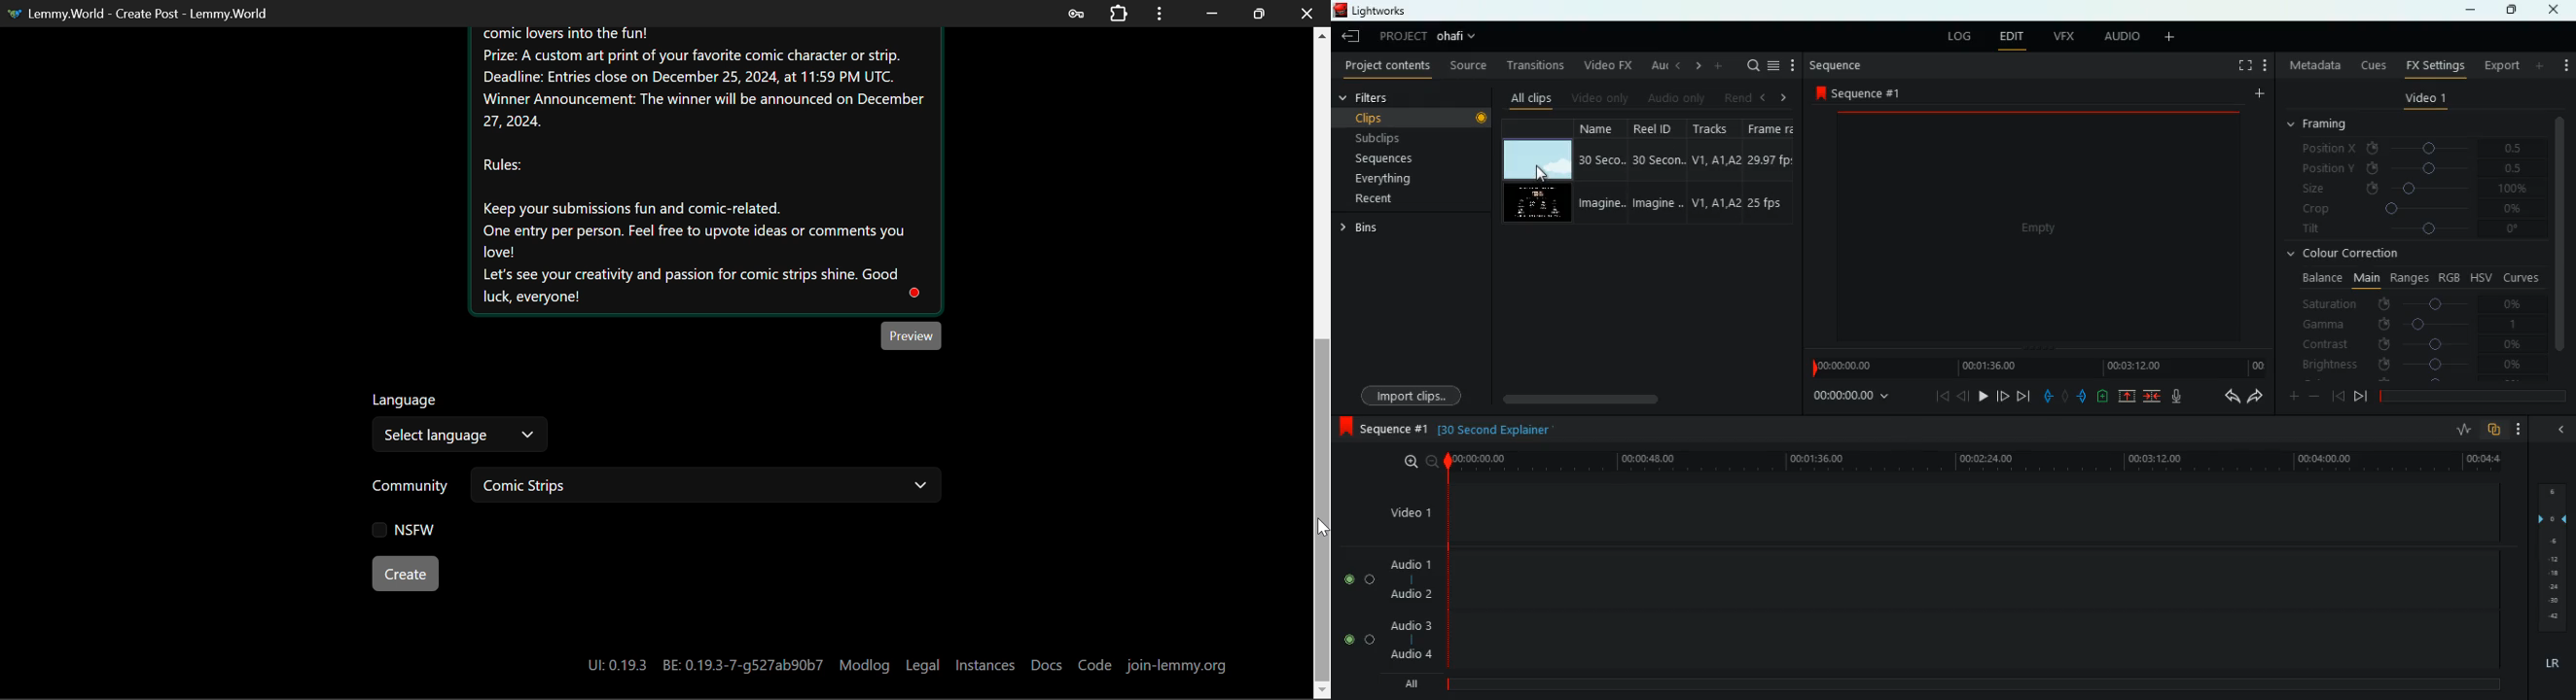 Image resolution: width=2576 pixels, height=700 pixels. What do you see at coordinates (2032, 227) in the screenshot?
I see `video` at bounding box center [2032, 227].